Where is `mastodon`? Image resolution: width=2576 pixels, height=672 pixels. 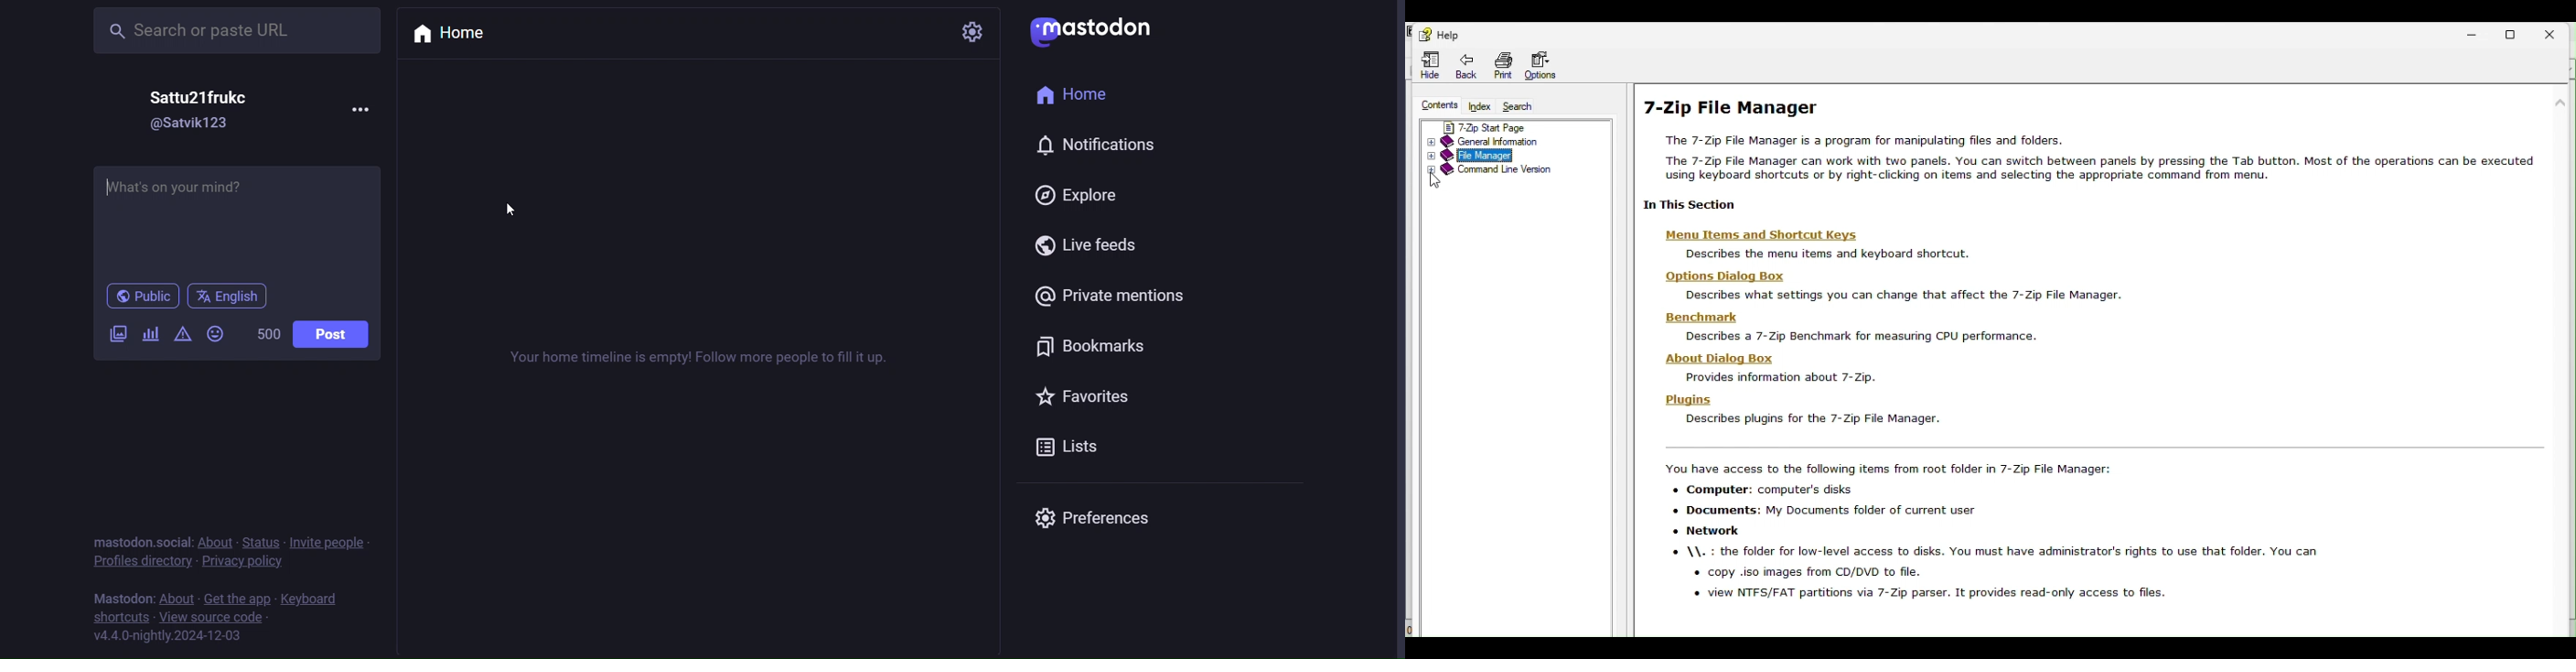 mastodon is located at coordinates (1093, 31).